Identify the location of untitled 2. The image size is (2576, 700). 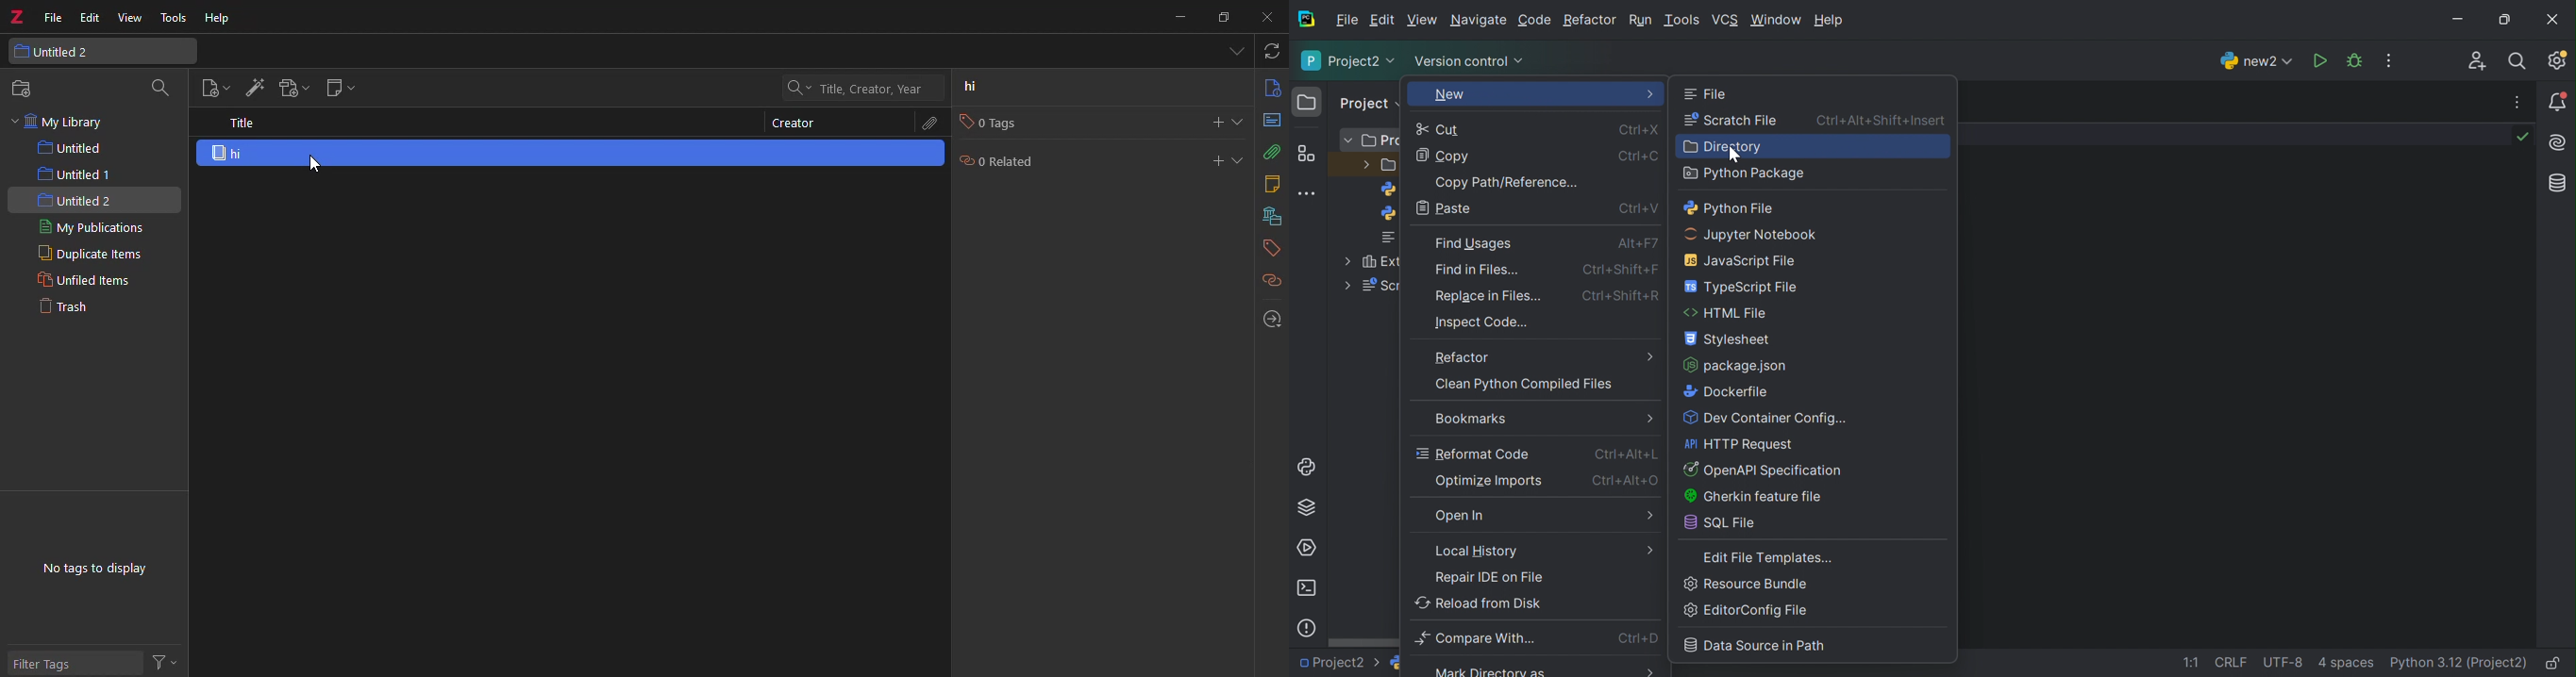
(59, 52).